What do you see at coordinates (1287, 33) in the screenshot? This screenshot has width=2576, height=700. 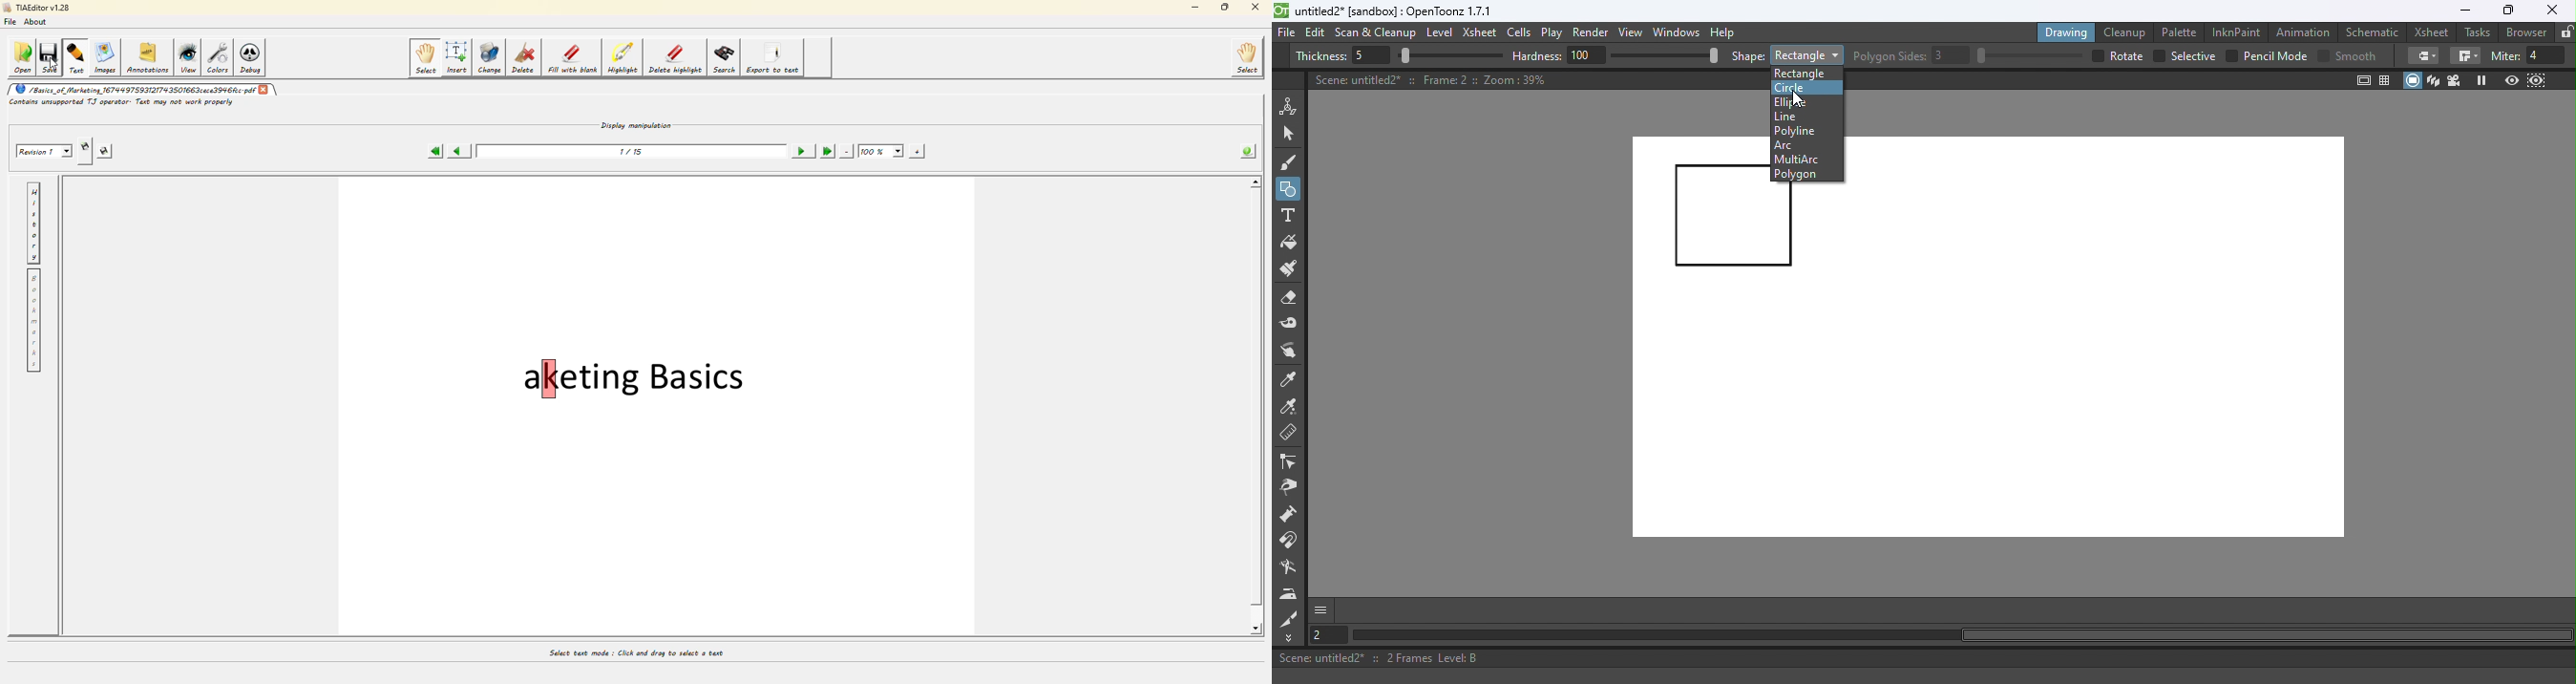 I see `File` at bounding box center [1287, 33].